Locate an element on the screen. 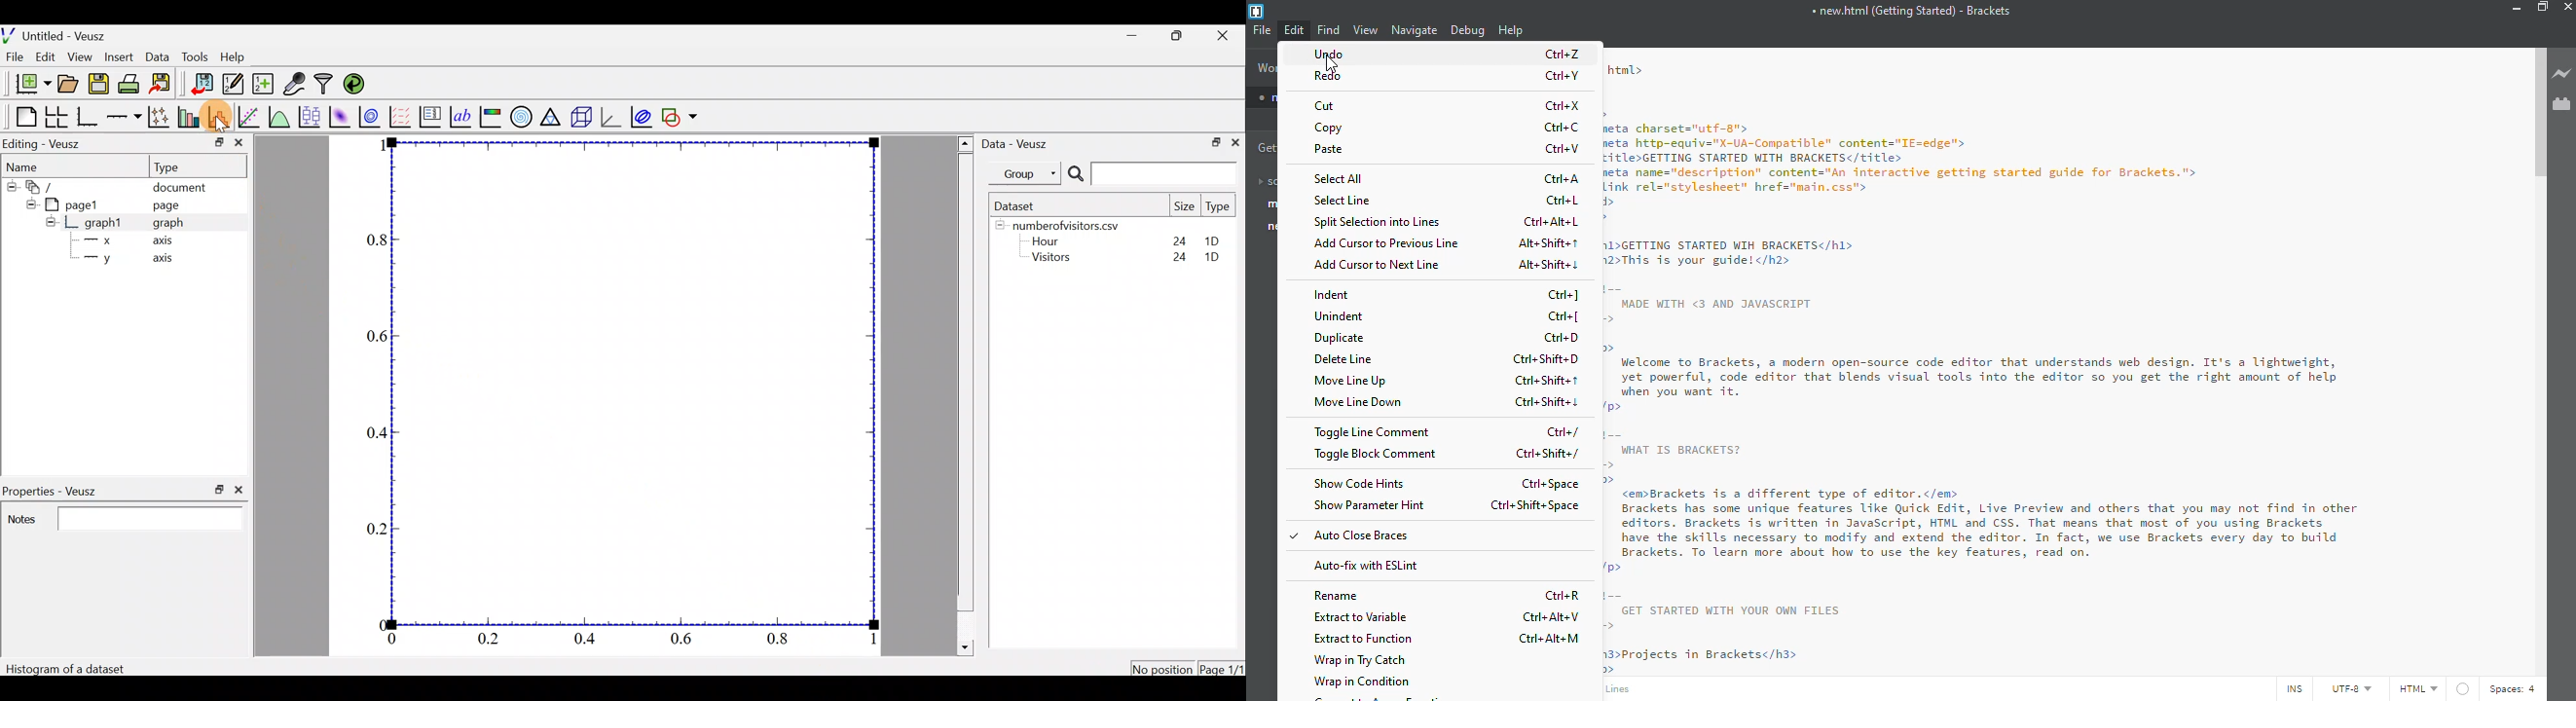  Data - Veusz is located at coordinates (1023, 146).